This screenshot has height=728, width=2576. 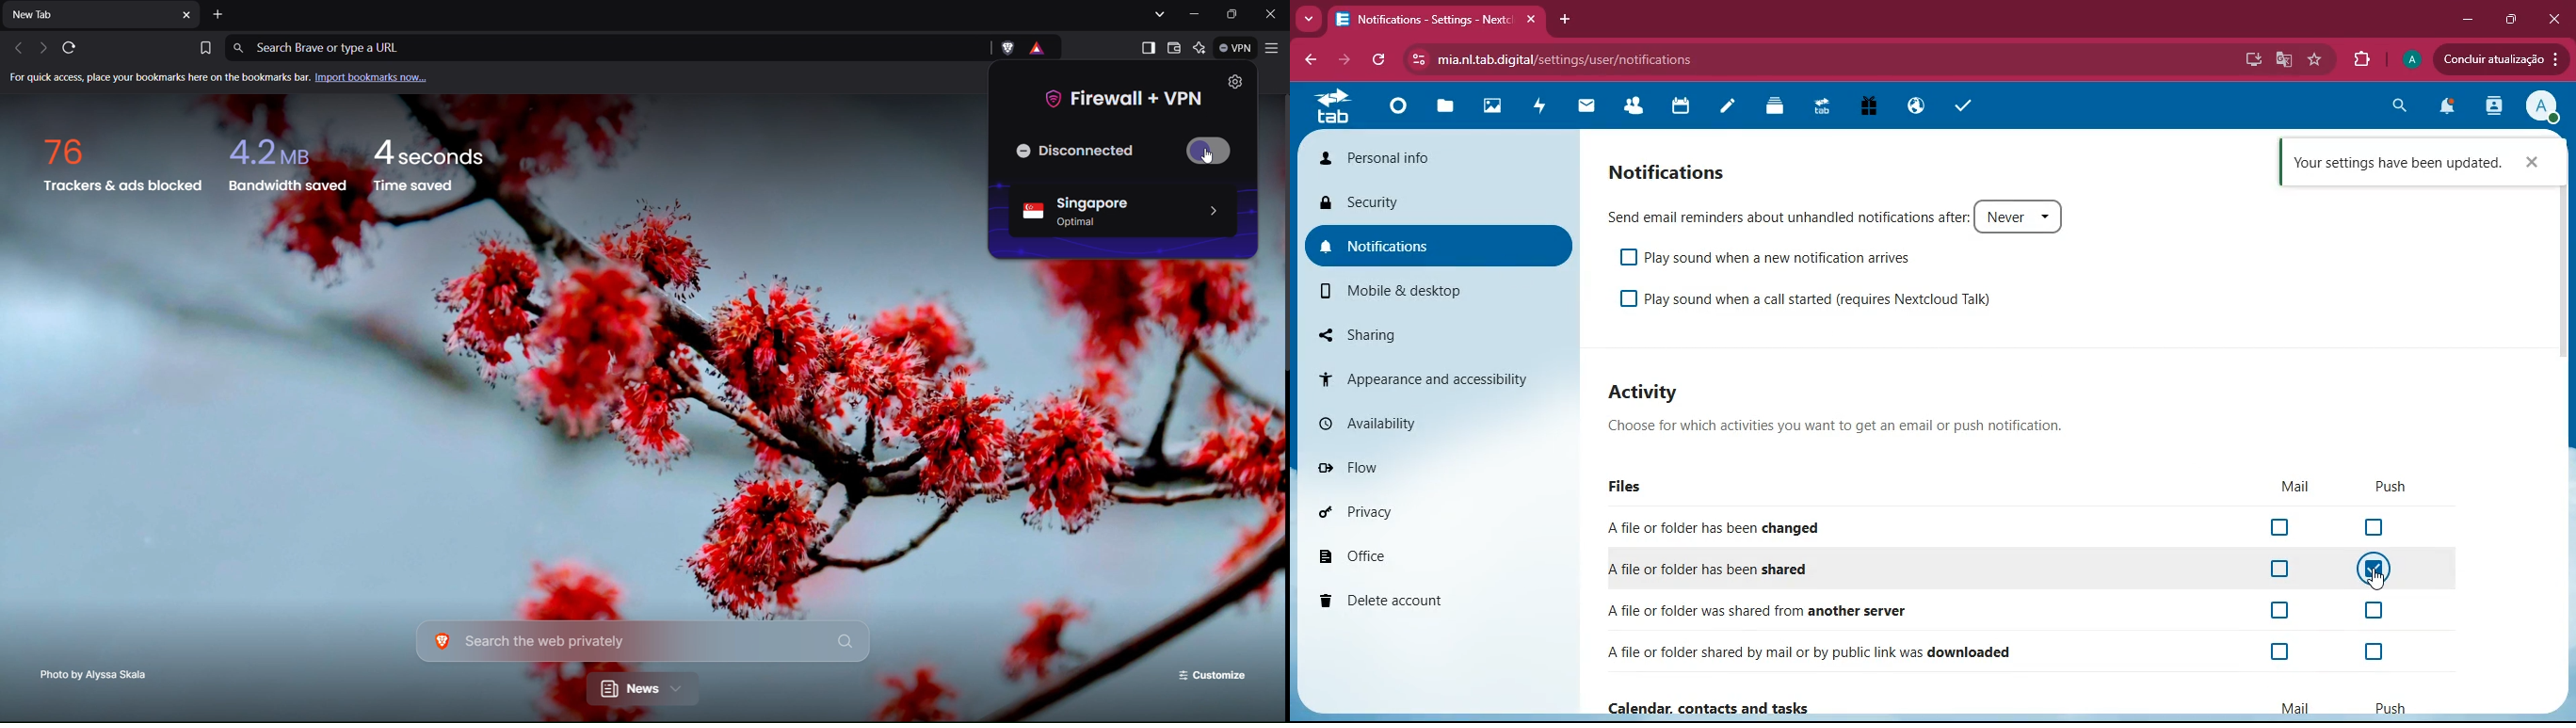 I want to click on mail, so click(x=2292, y=706).